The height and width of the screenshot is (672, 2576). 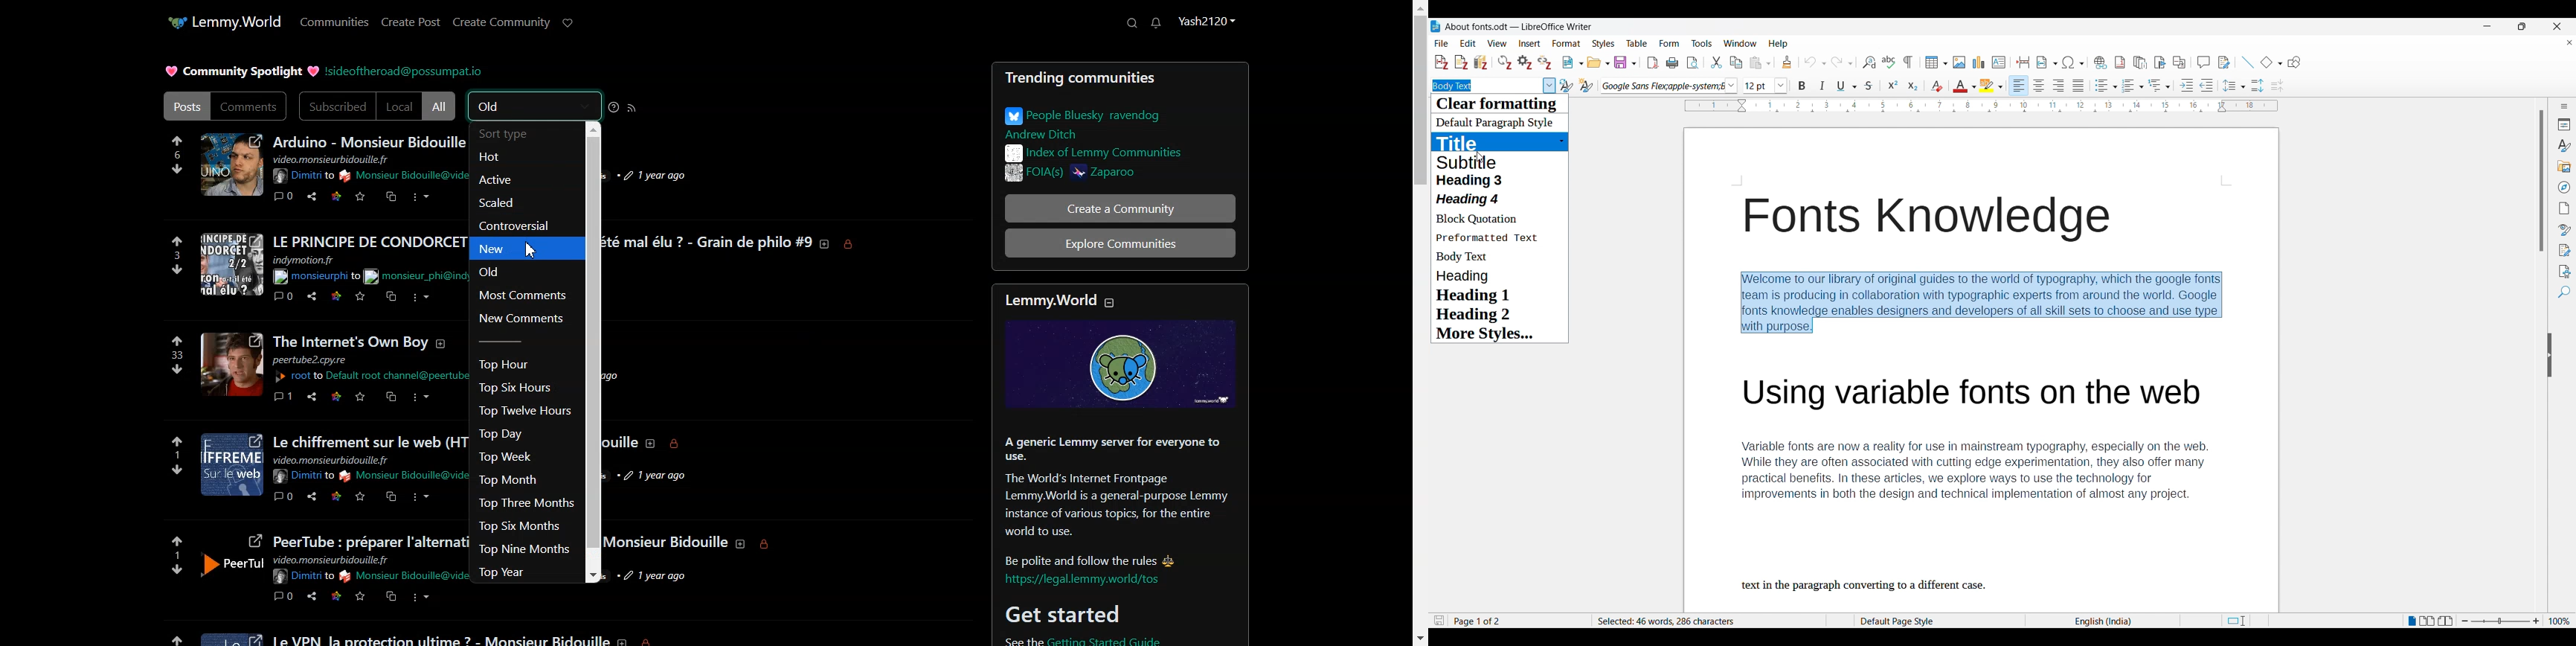 I want to click on Hide sidebar, so click(x=2550, y=355).